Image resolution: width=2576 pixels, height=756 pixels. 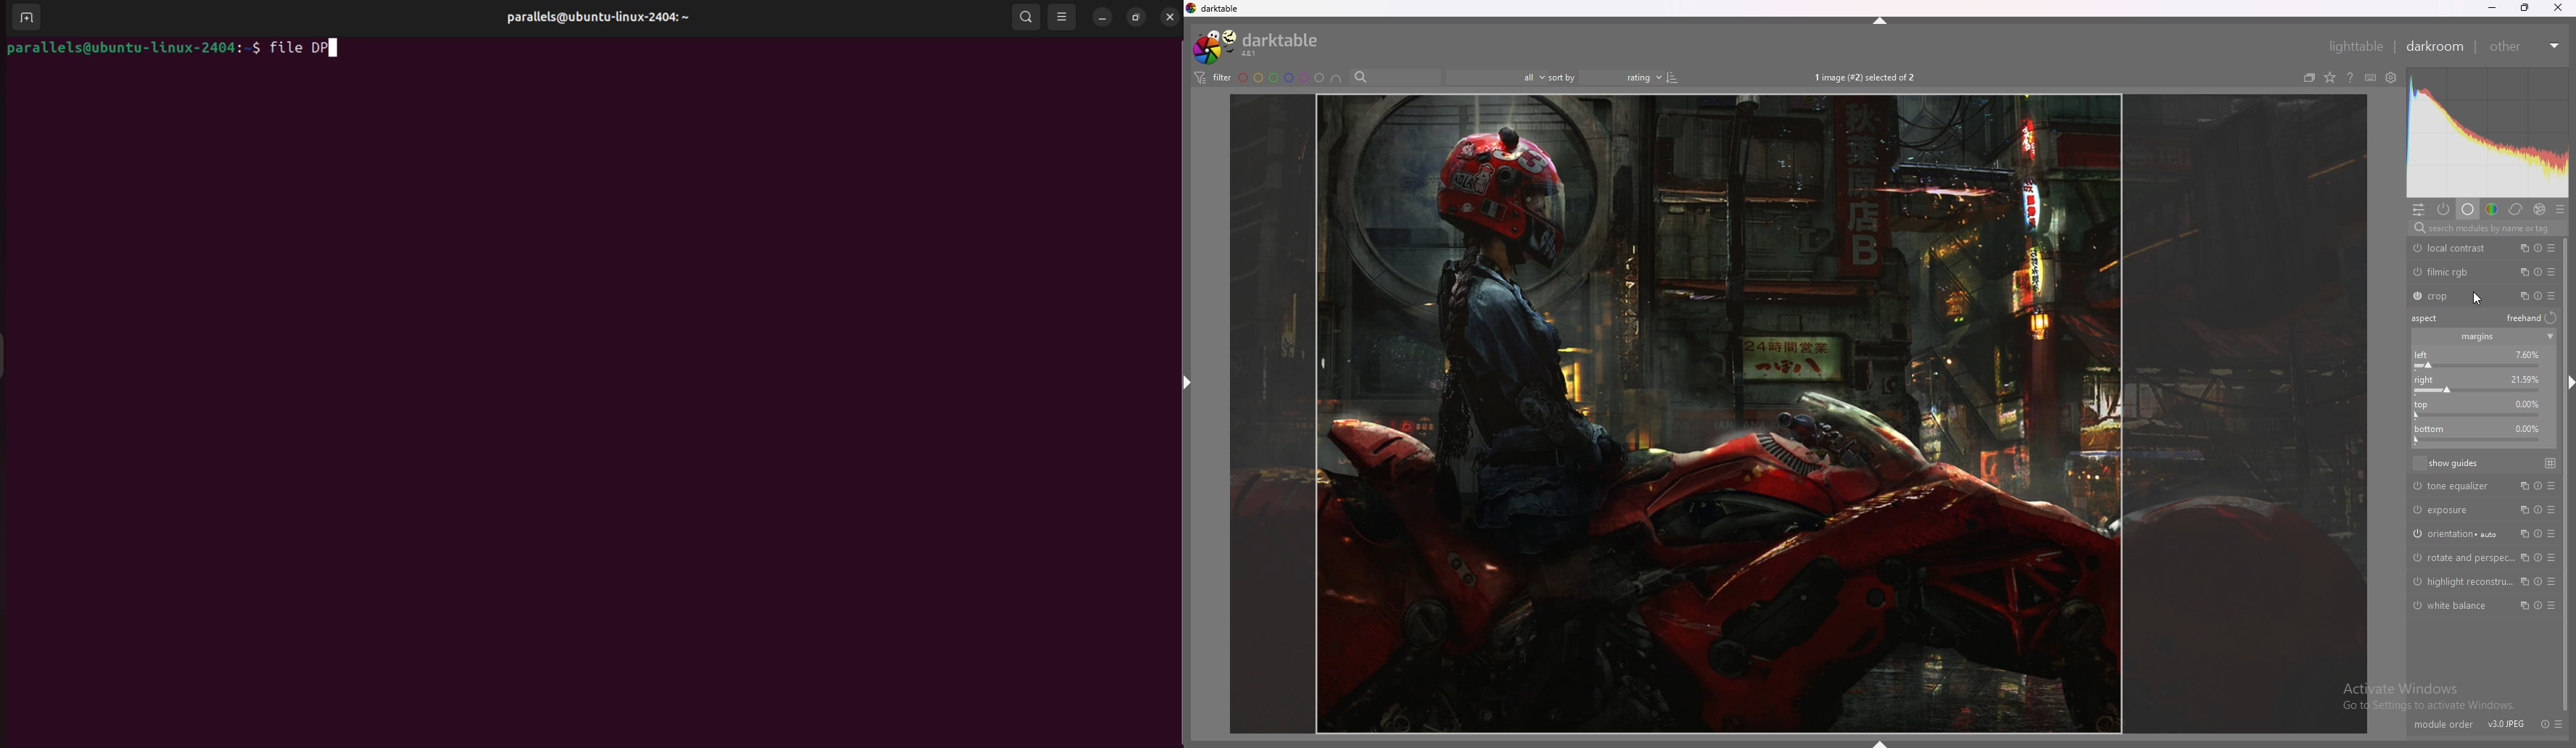 What do you see at coordinates (2487, 132) in the screenshot?
I see `heat map` at bounding box center [2487, 132].